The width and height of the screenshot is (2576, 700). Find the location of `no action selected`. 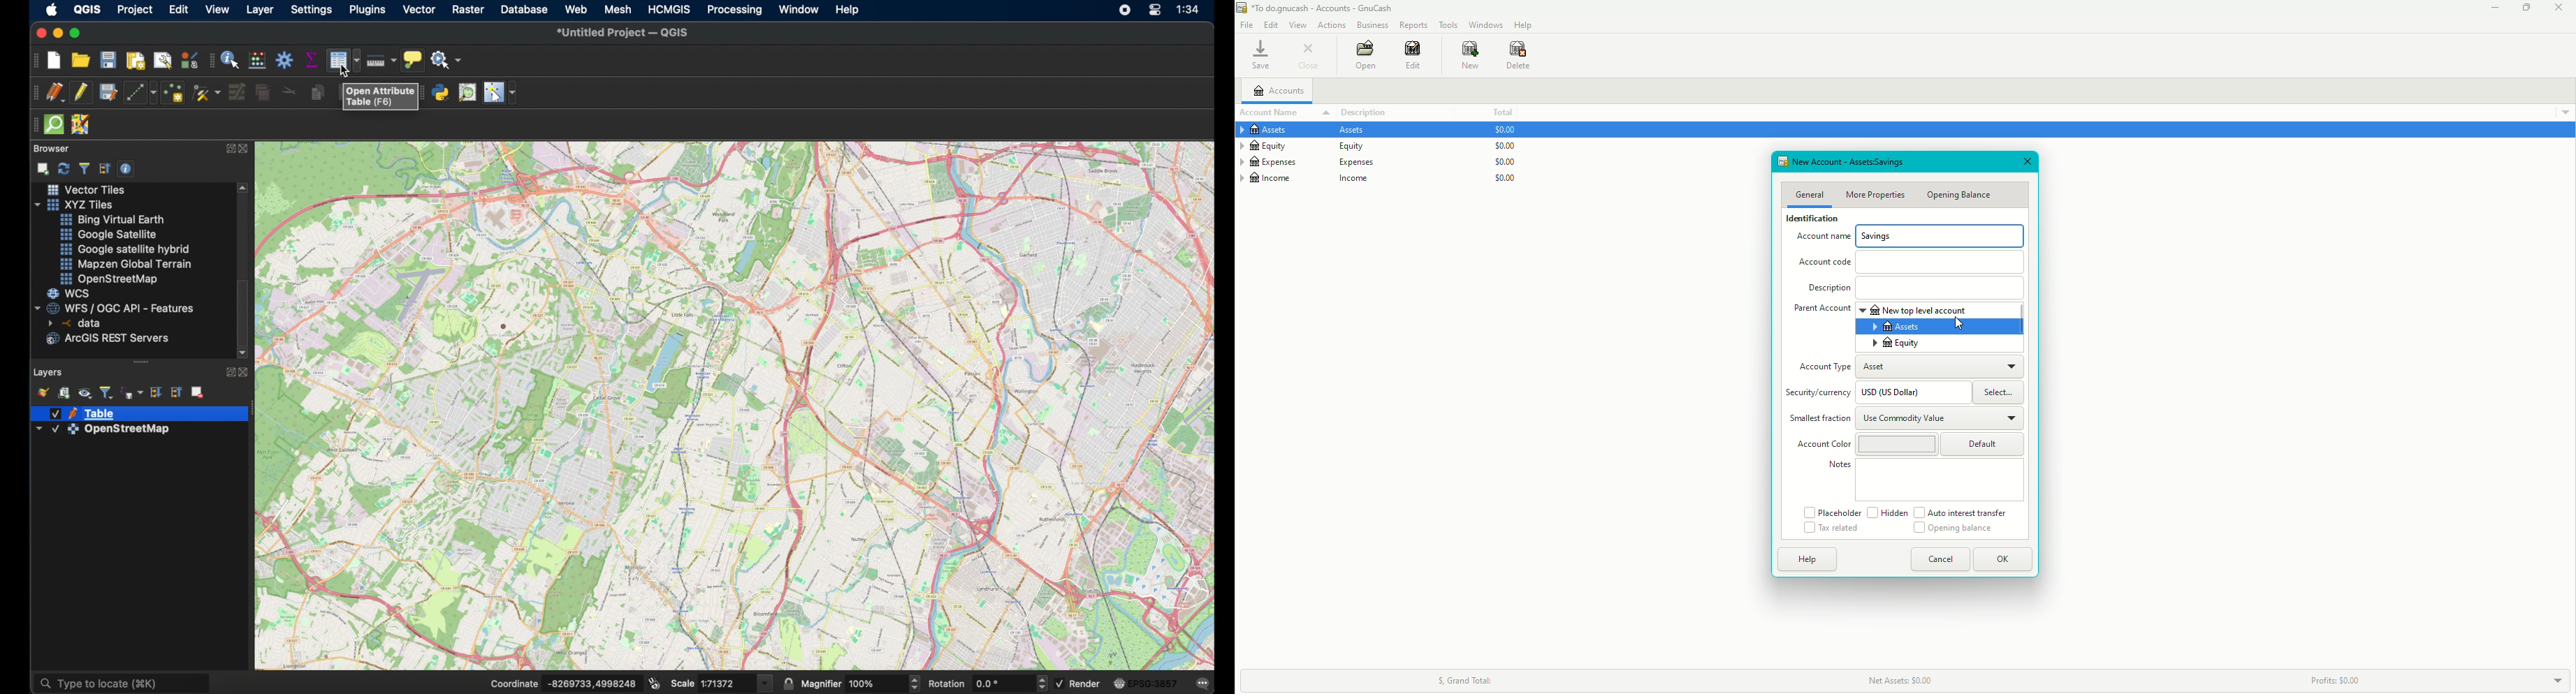

no action selected is located at coordinates (447, 59).